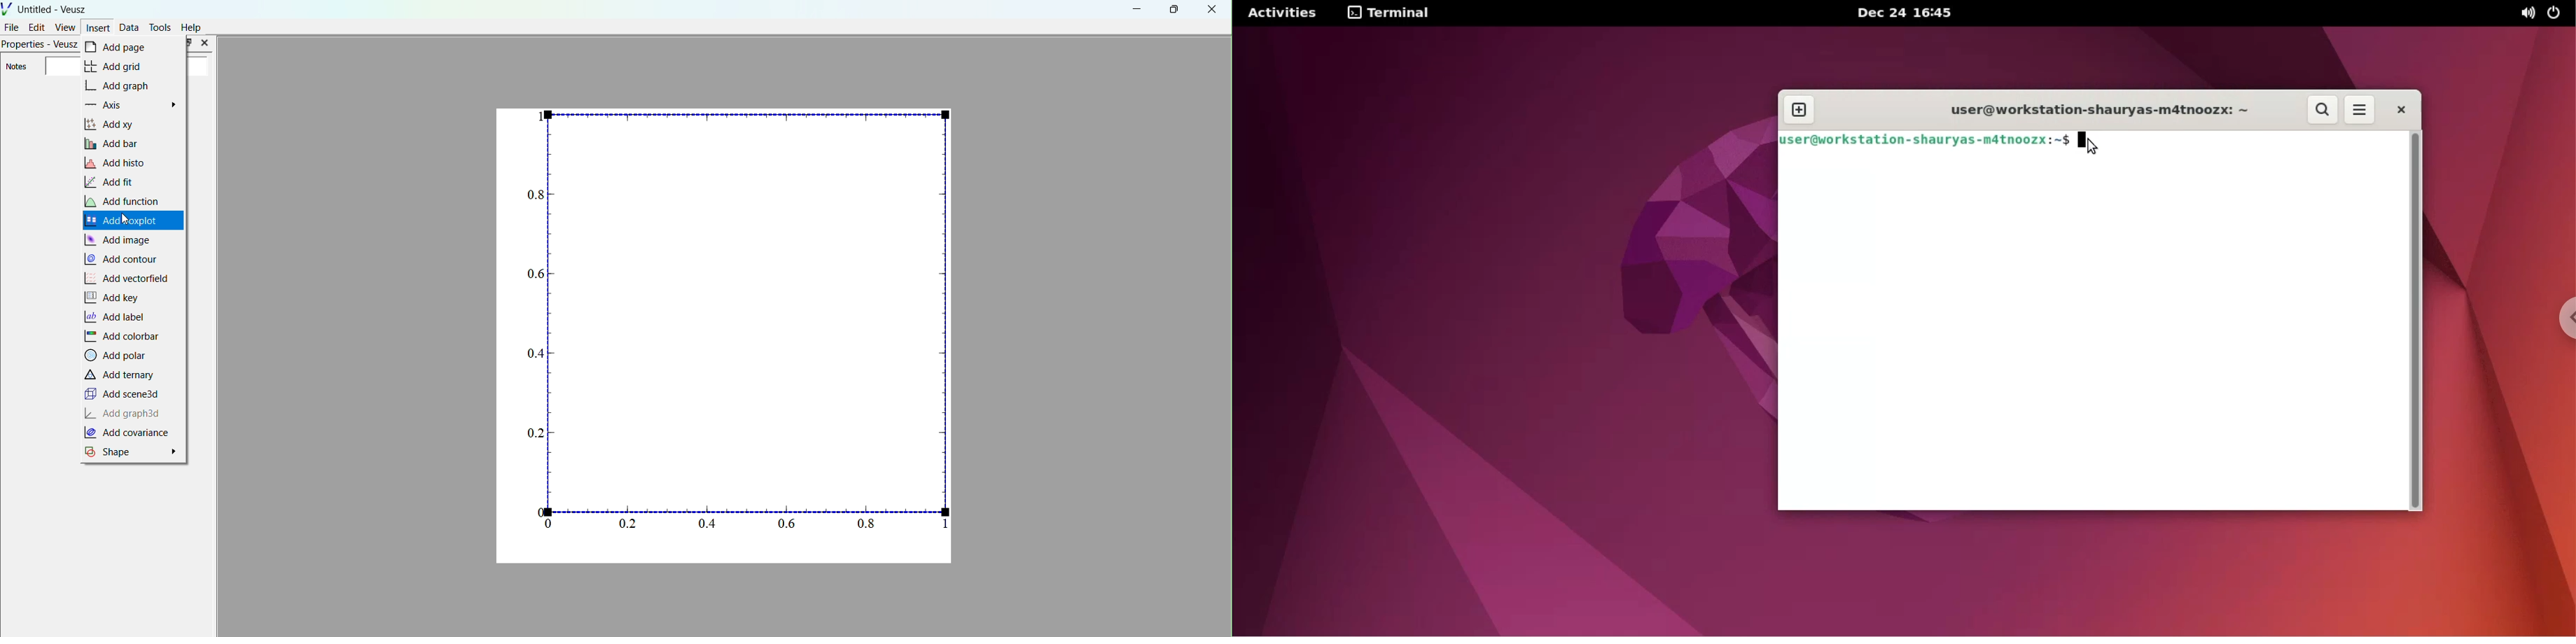  What do you see at coordinates (125, 85) in the screenshot?
I see `‘Add graph` at bounding box center [125, 85].